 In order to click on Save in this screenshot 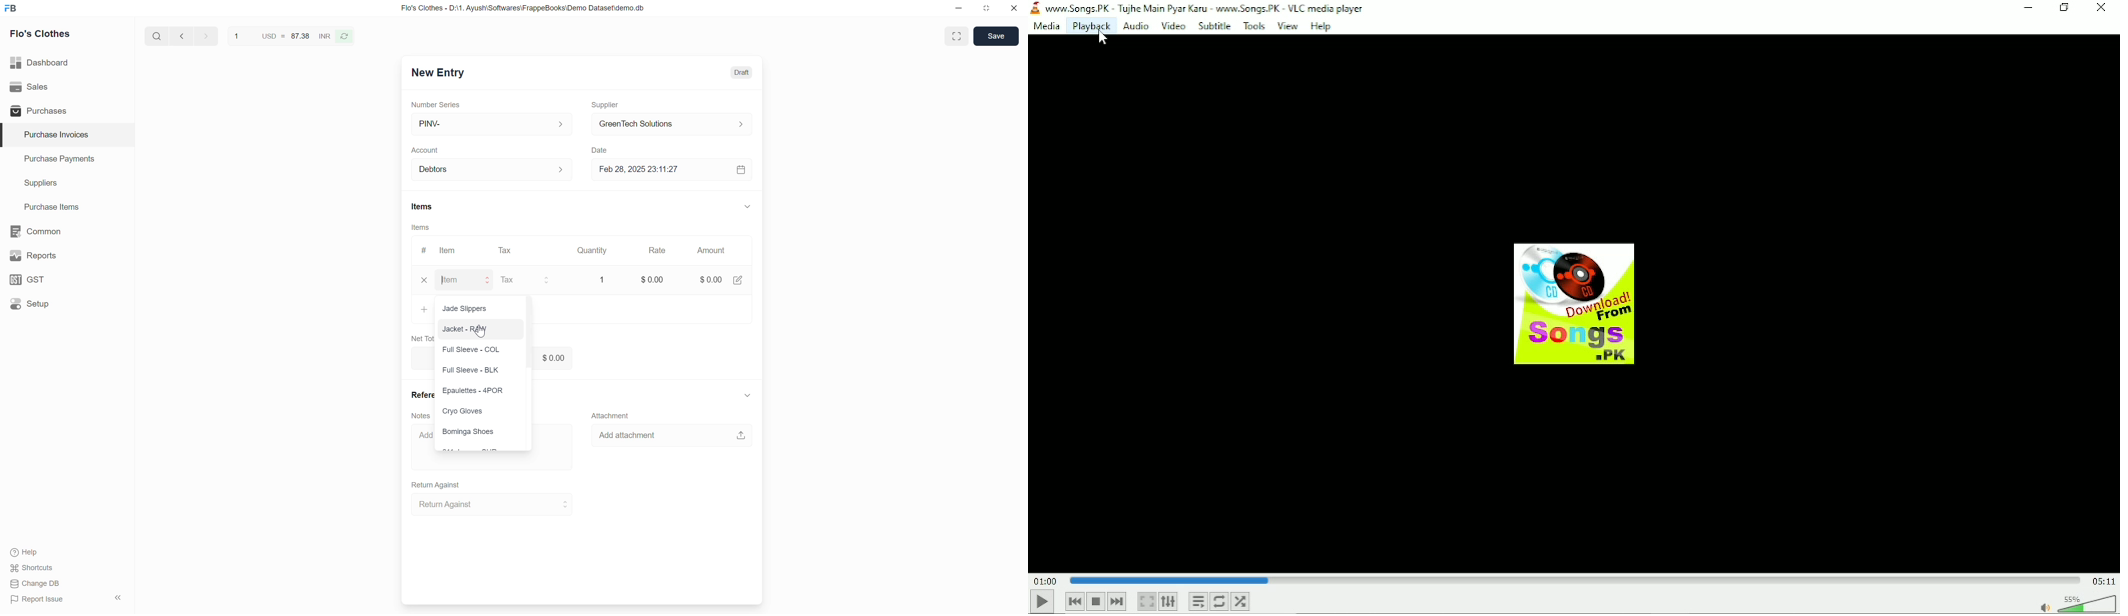, I will do `click(997, 36)`.